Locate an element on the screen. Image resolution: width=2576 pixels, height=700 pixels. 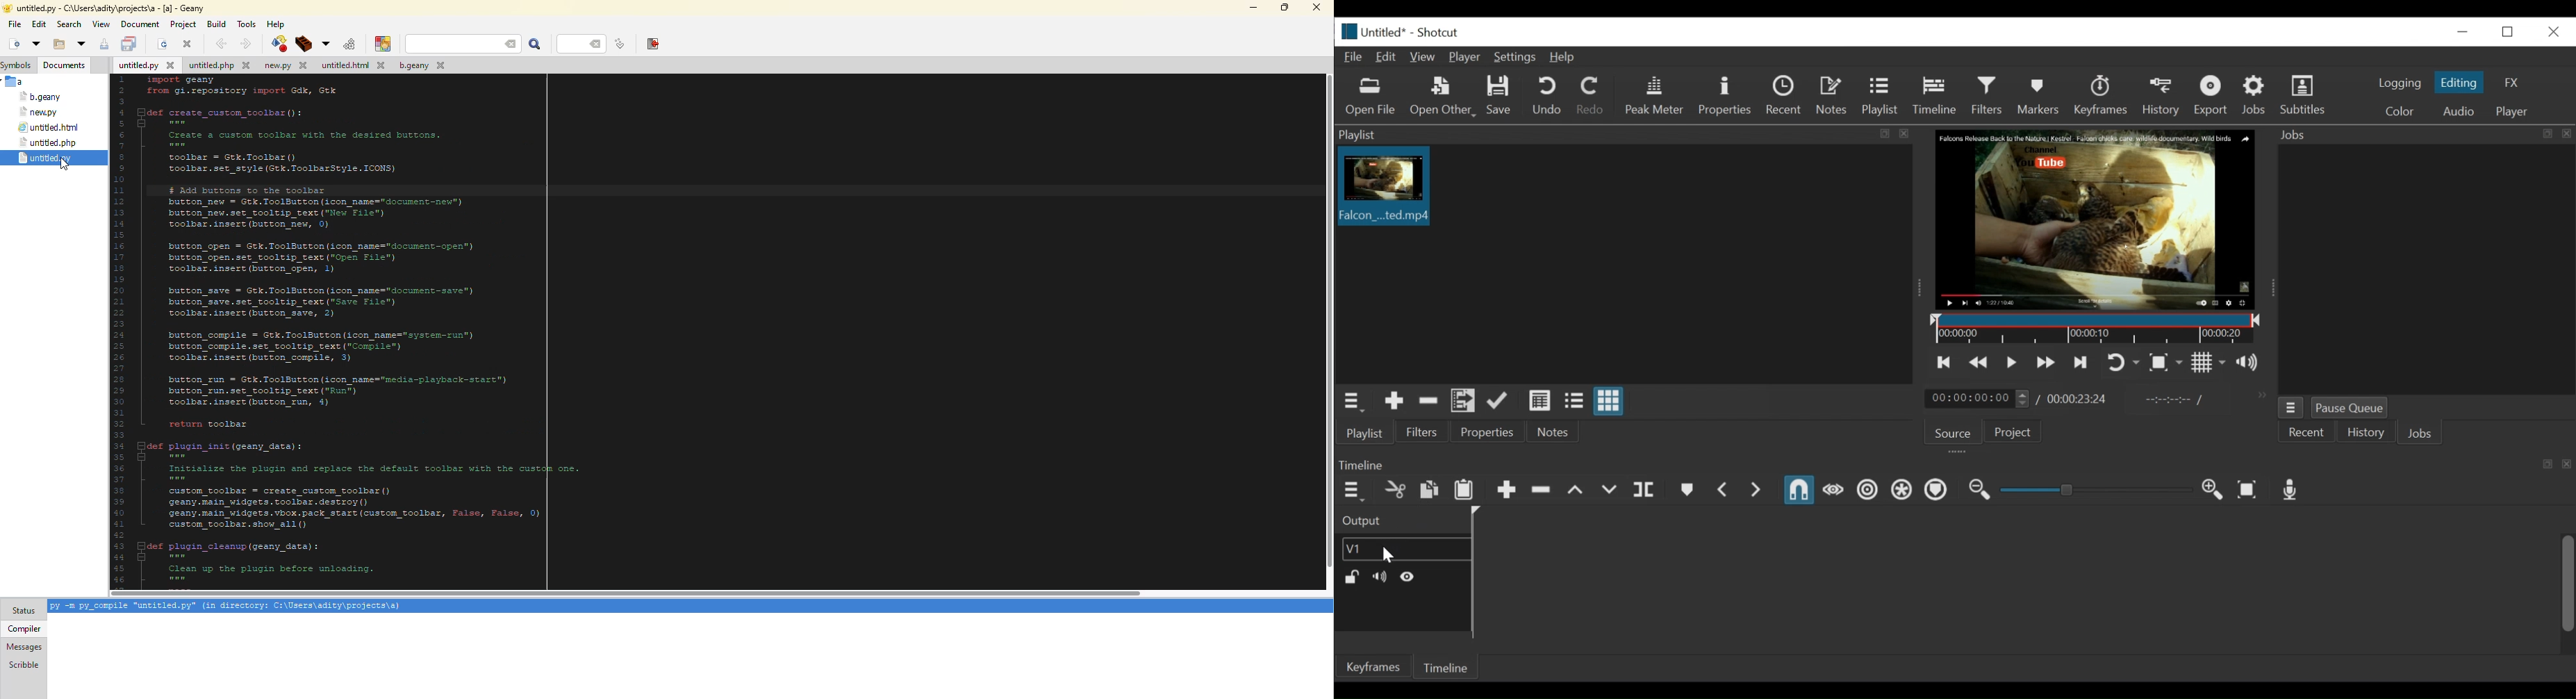
Adjust Zoom Slider is located at coordinates (2096, 489).